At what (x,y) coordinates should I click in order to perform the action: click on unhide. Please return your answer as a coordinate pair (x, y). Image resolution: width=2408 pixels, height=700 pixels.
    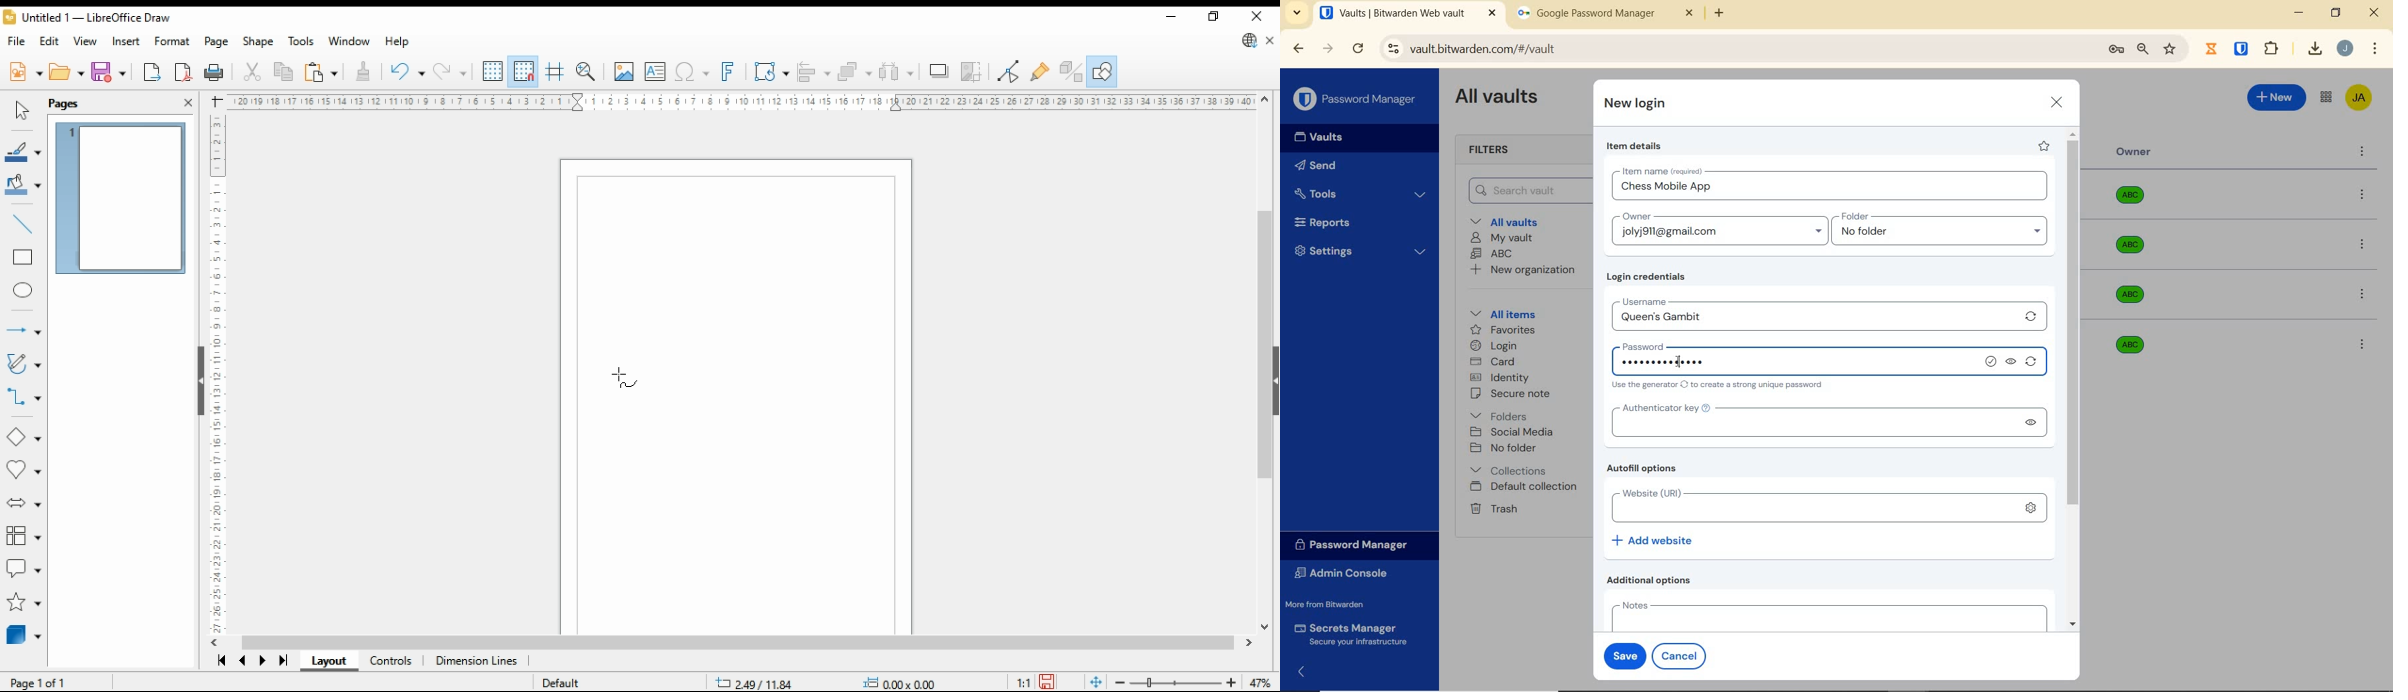
    Looking at the image, I should click on (2012, 363).